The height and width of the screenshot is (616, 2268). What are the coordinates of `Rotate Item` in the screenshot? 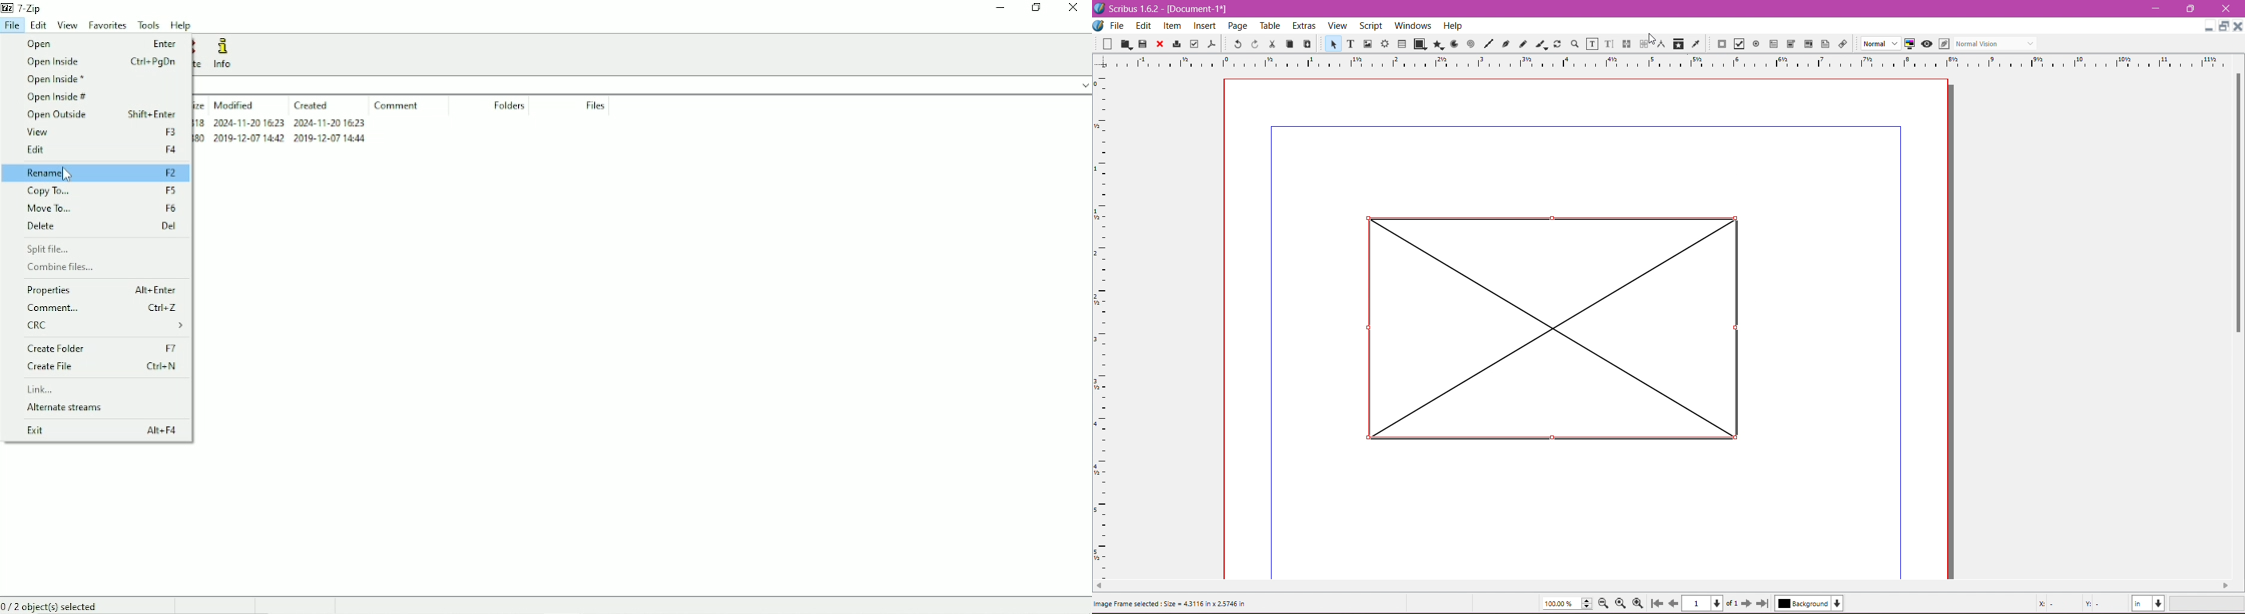 It's located at (1557, 44).